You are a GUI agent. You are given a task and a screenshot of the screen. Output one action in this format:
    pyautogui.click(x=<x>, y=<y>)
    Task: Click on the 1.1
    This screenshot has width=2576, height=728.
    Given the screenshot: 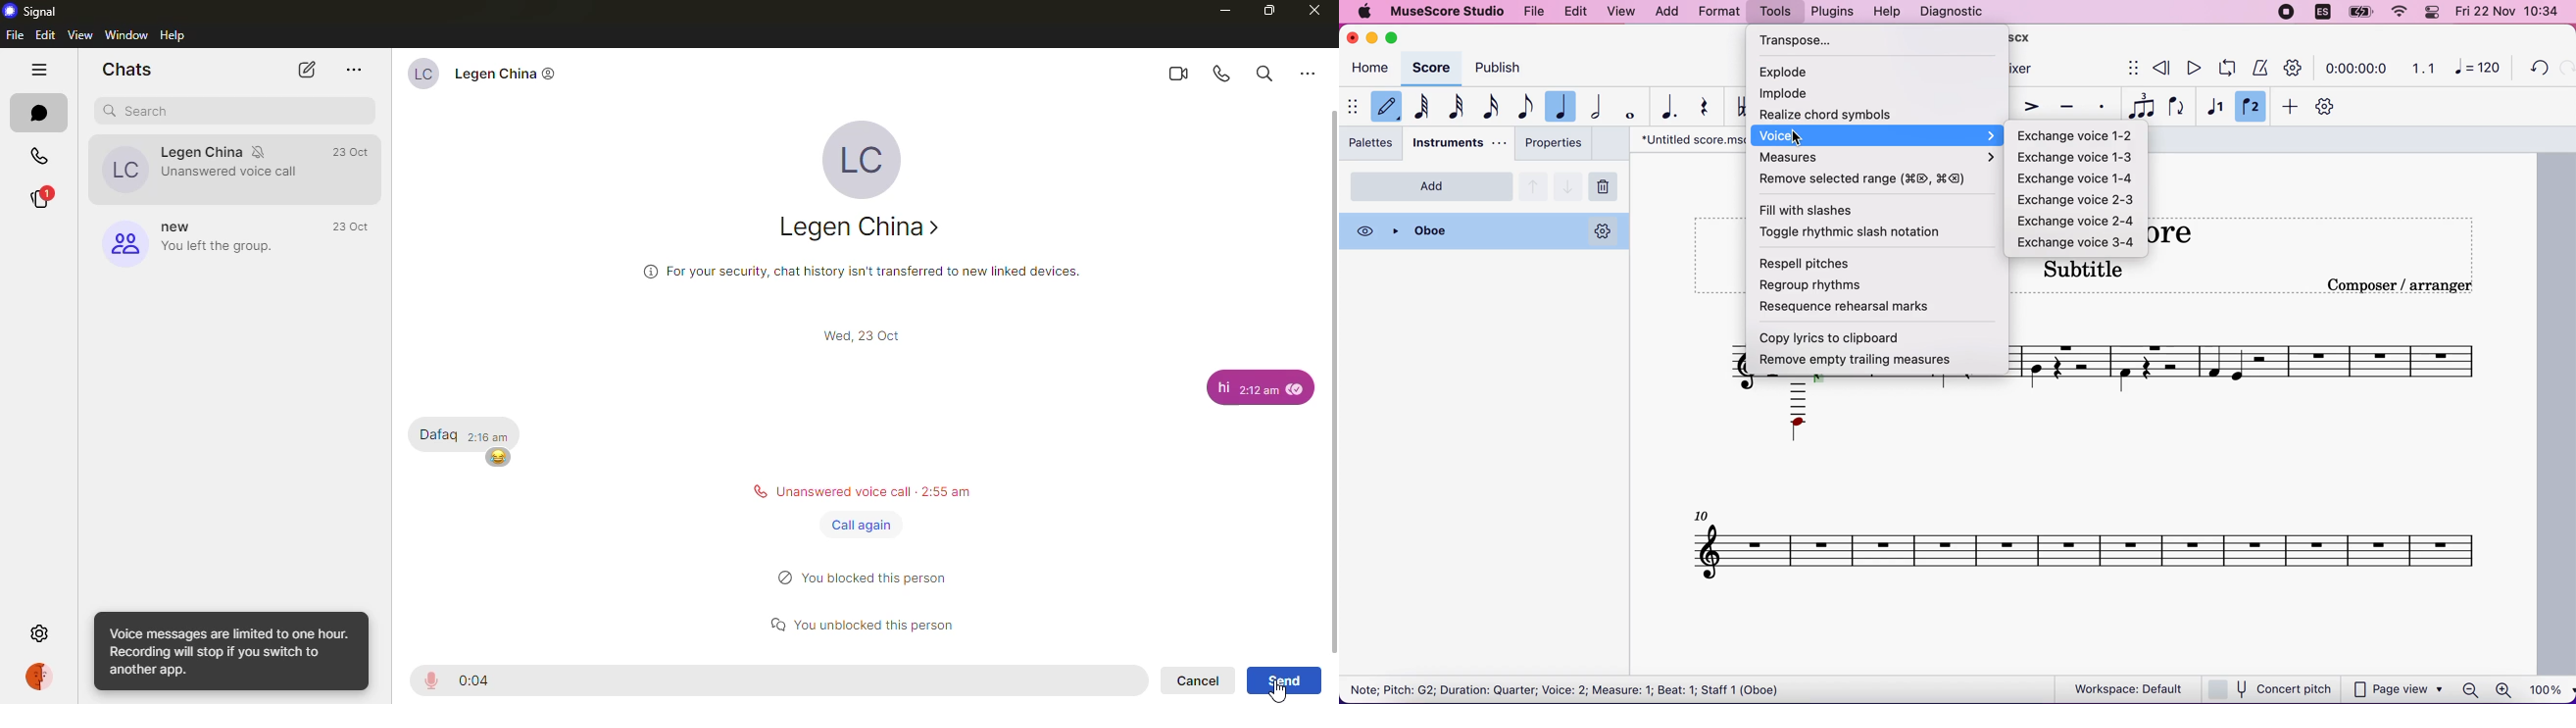 What is the action you would take?
    pyautogui.click(x=2420, y=67)
    